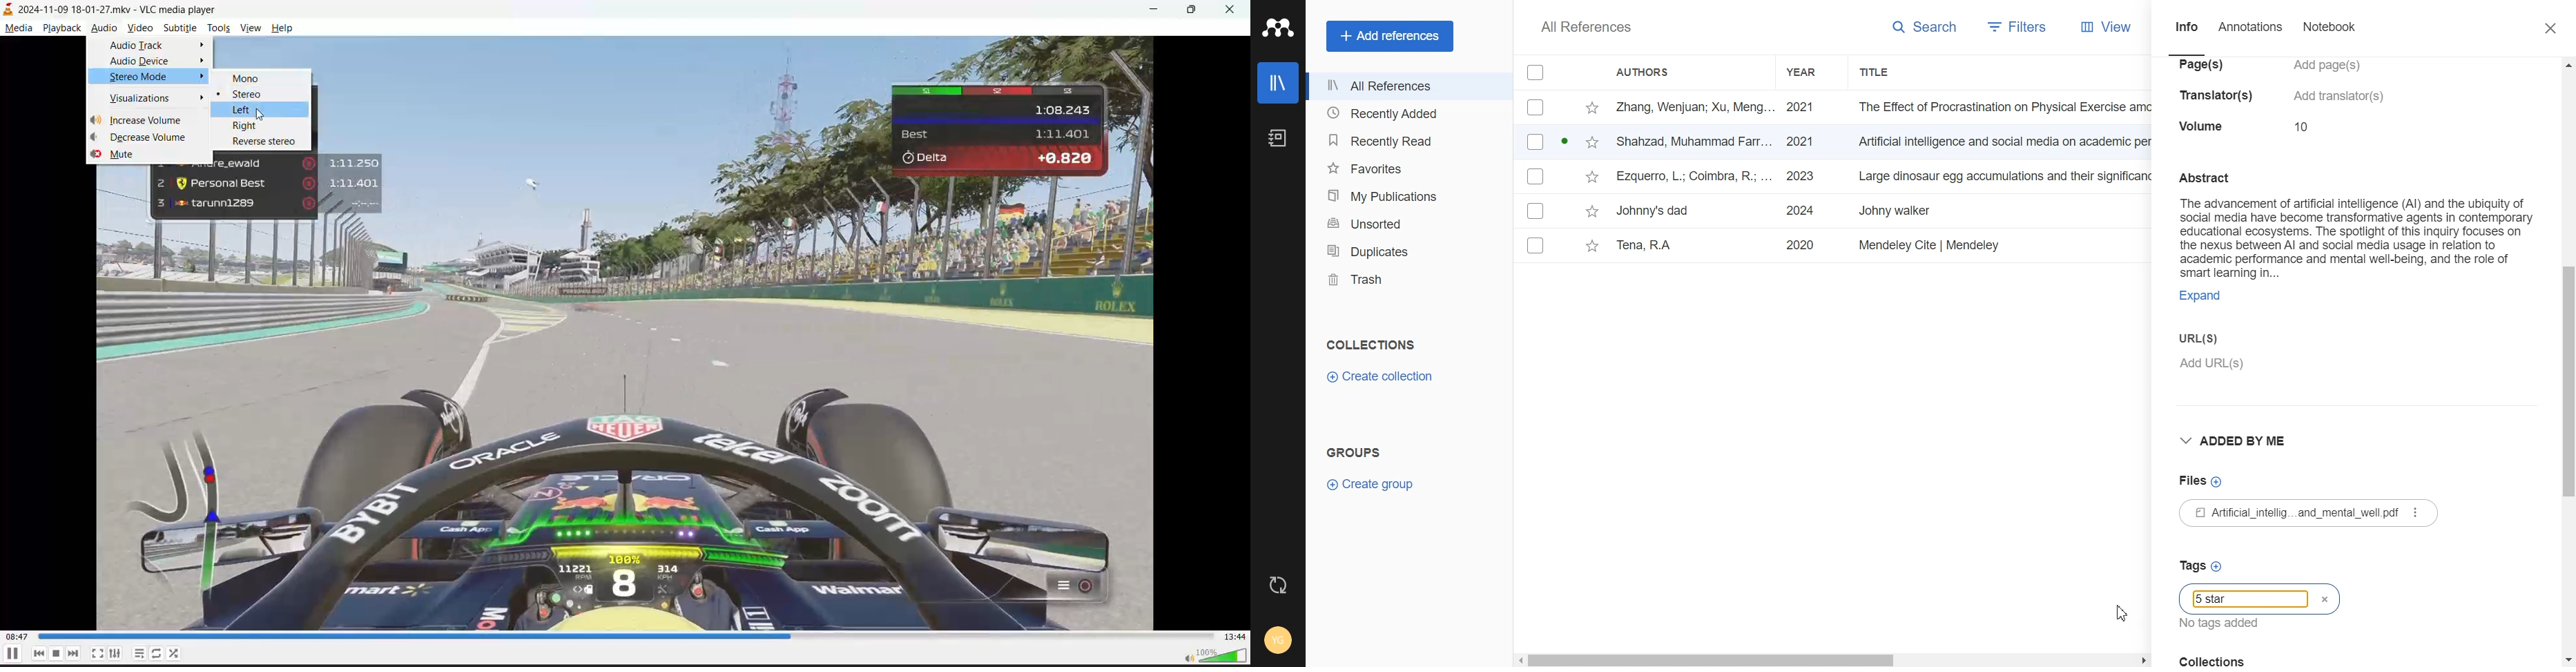 The height and width of the screenshot is (672, 2576). Describe the element at coordinates (141, 654) in the screenshot. I see `playlists` at that location.